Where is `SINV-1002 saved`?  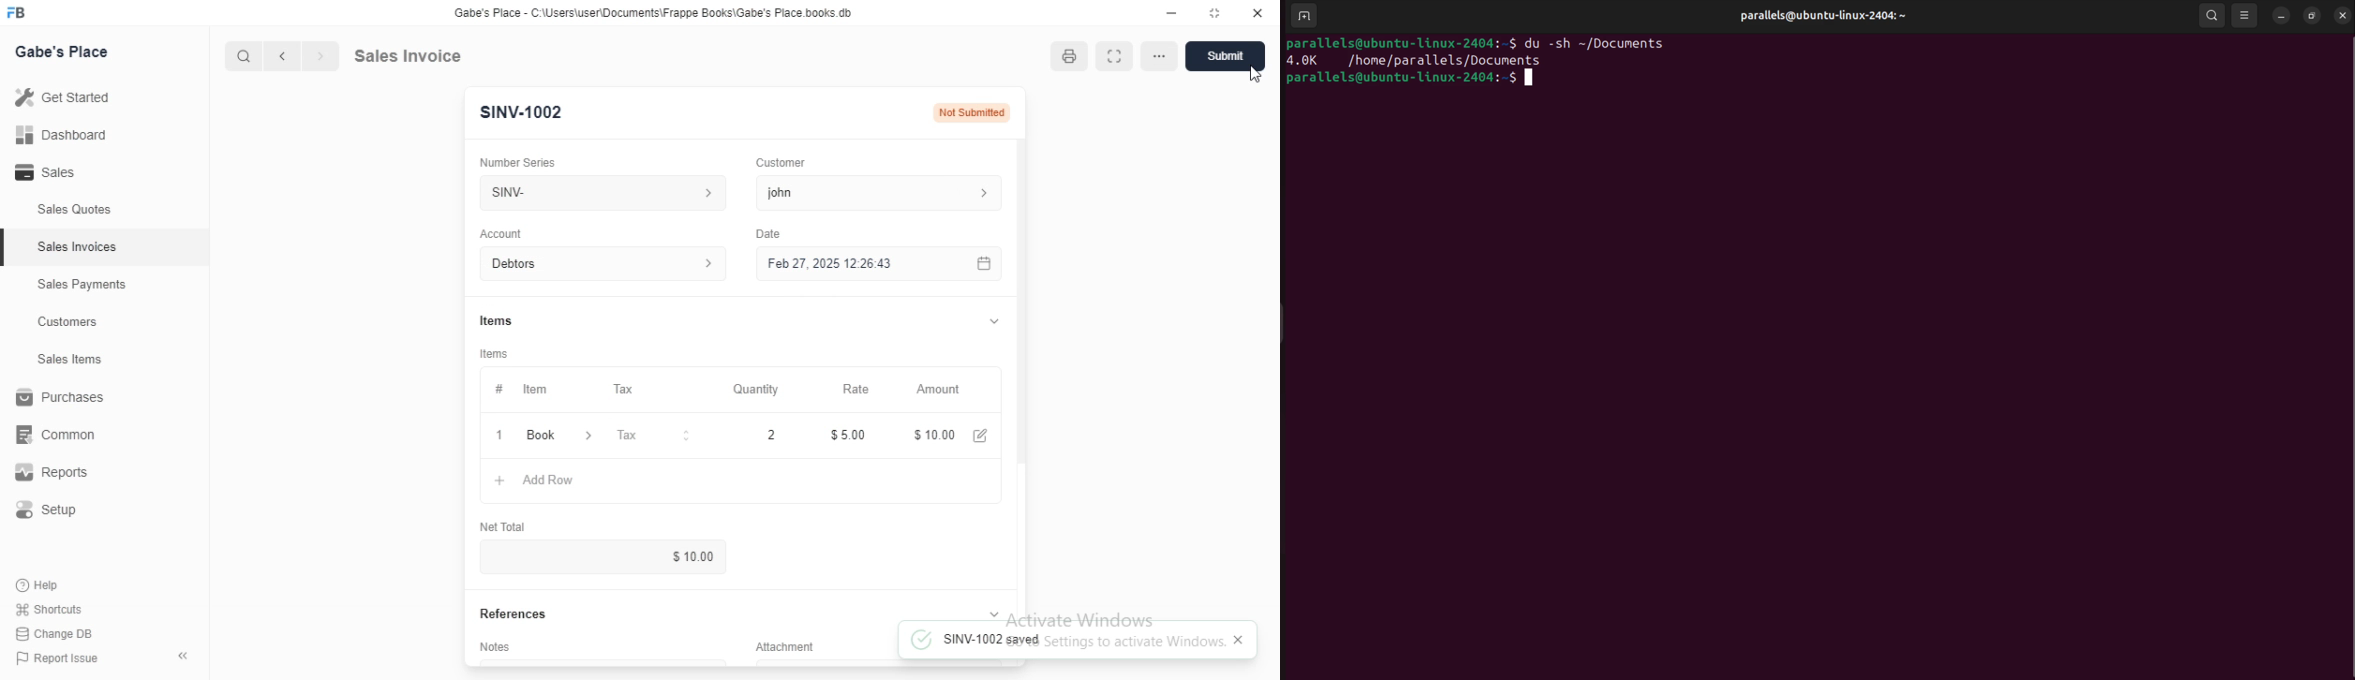 SINV-1002 saved is located at coordinates (976, 638).